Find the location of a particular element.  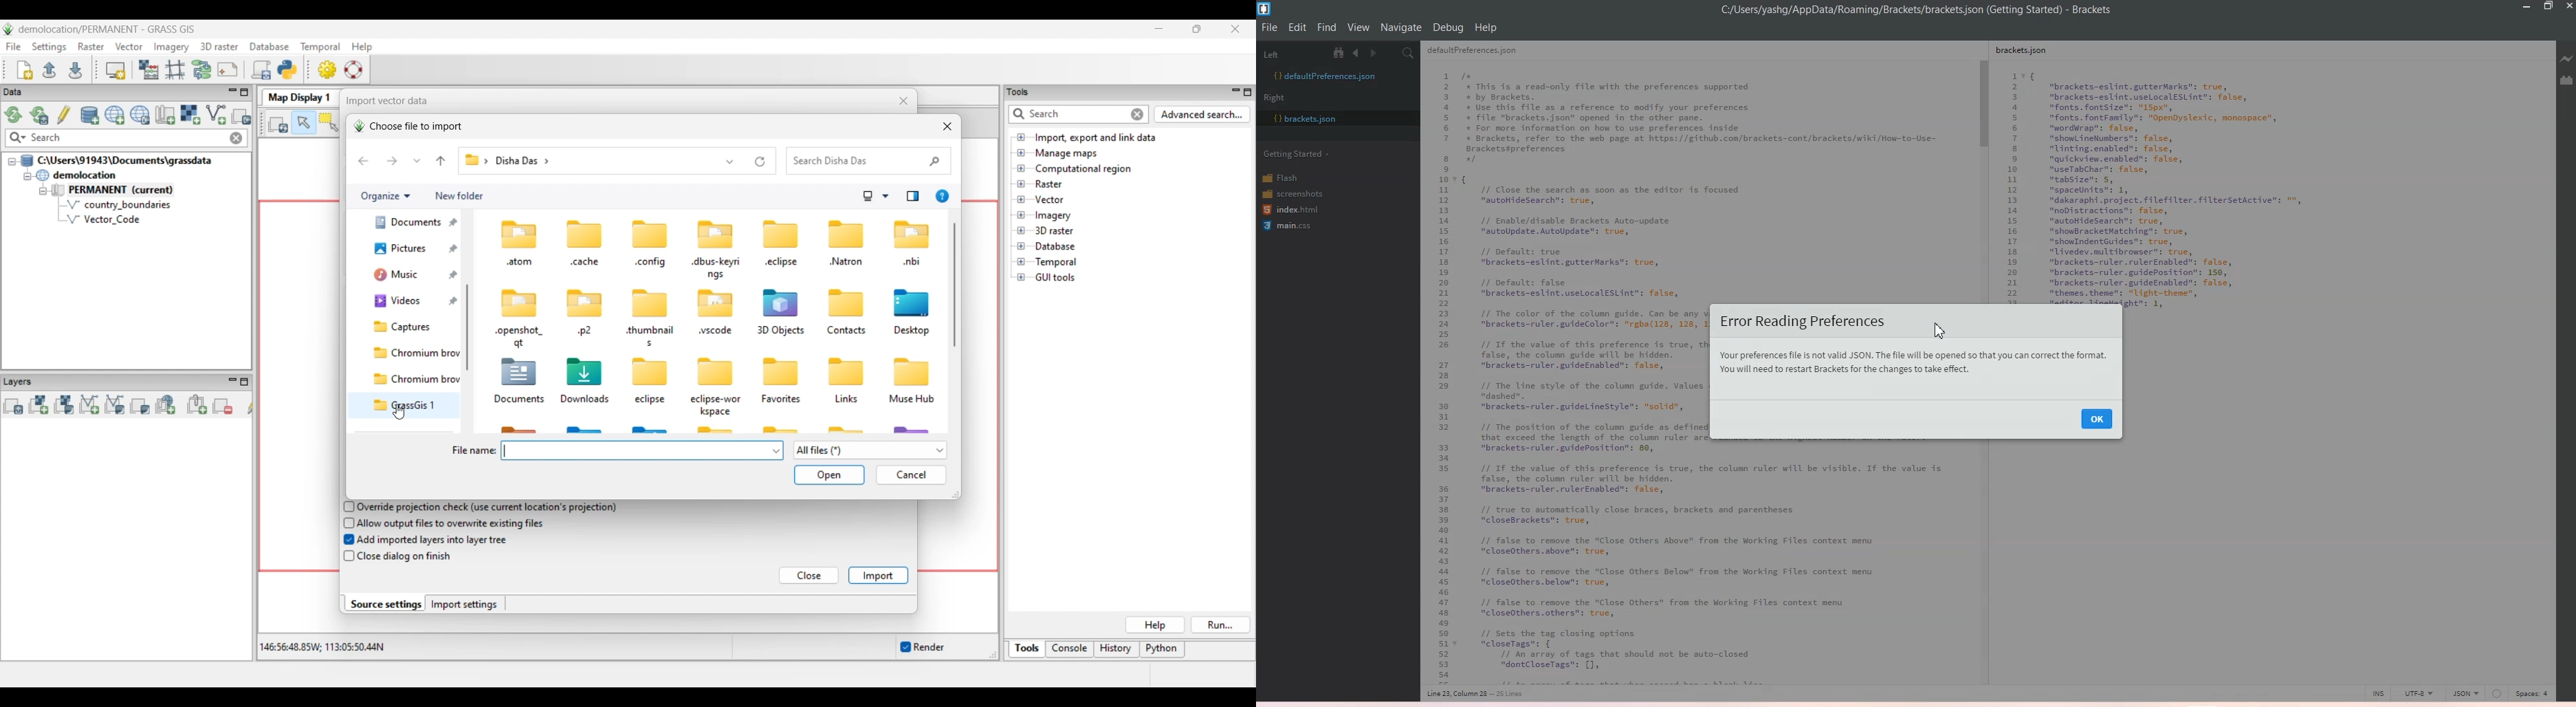

Spaces is located at coordinates (2535, 693).